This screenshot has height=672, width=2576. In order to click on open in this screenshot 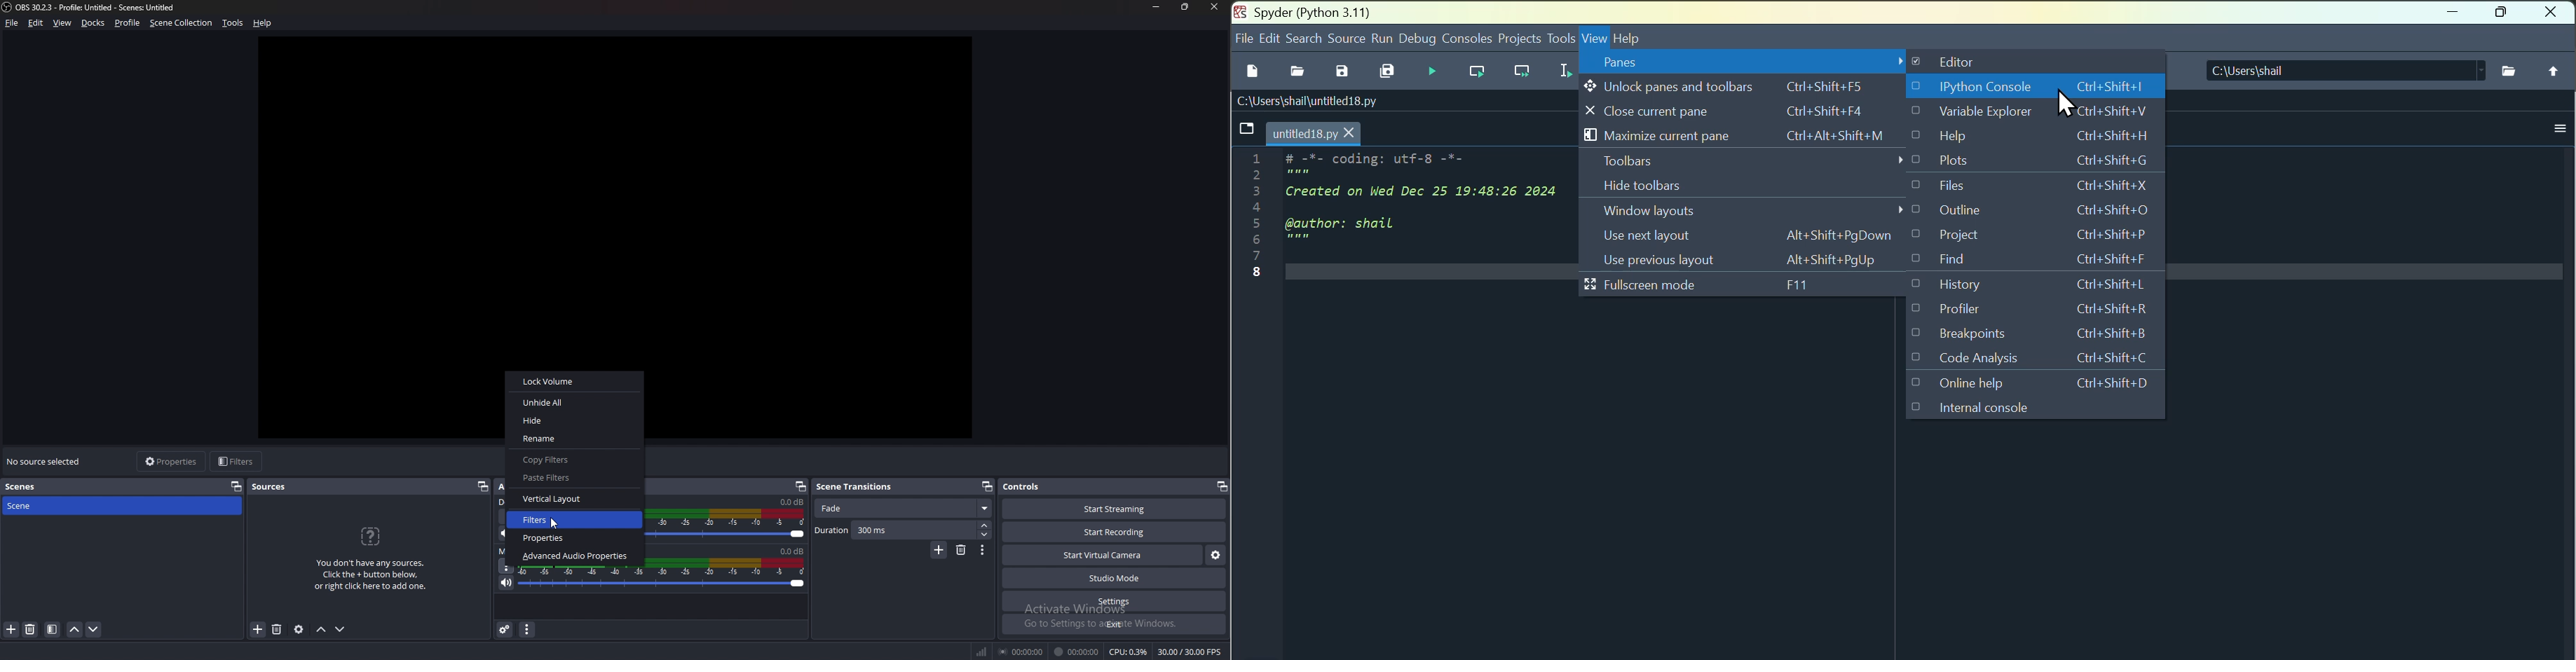, I will do `click(1295, 71)`.